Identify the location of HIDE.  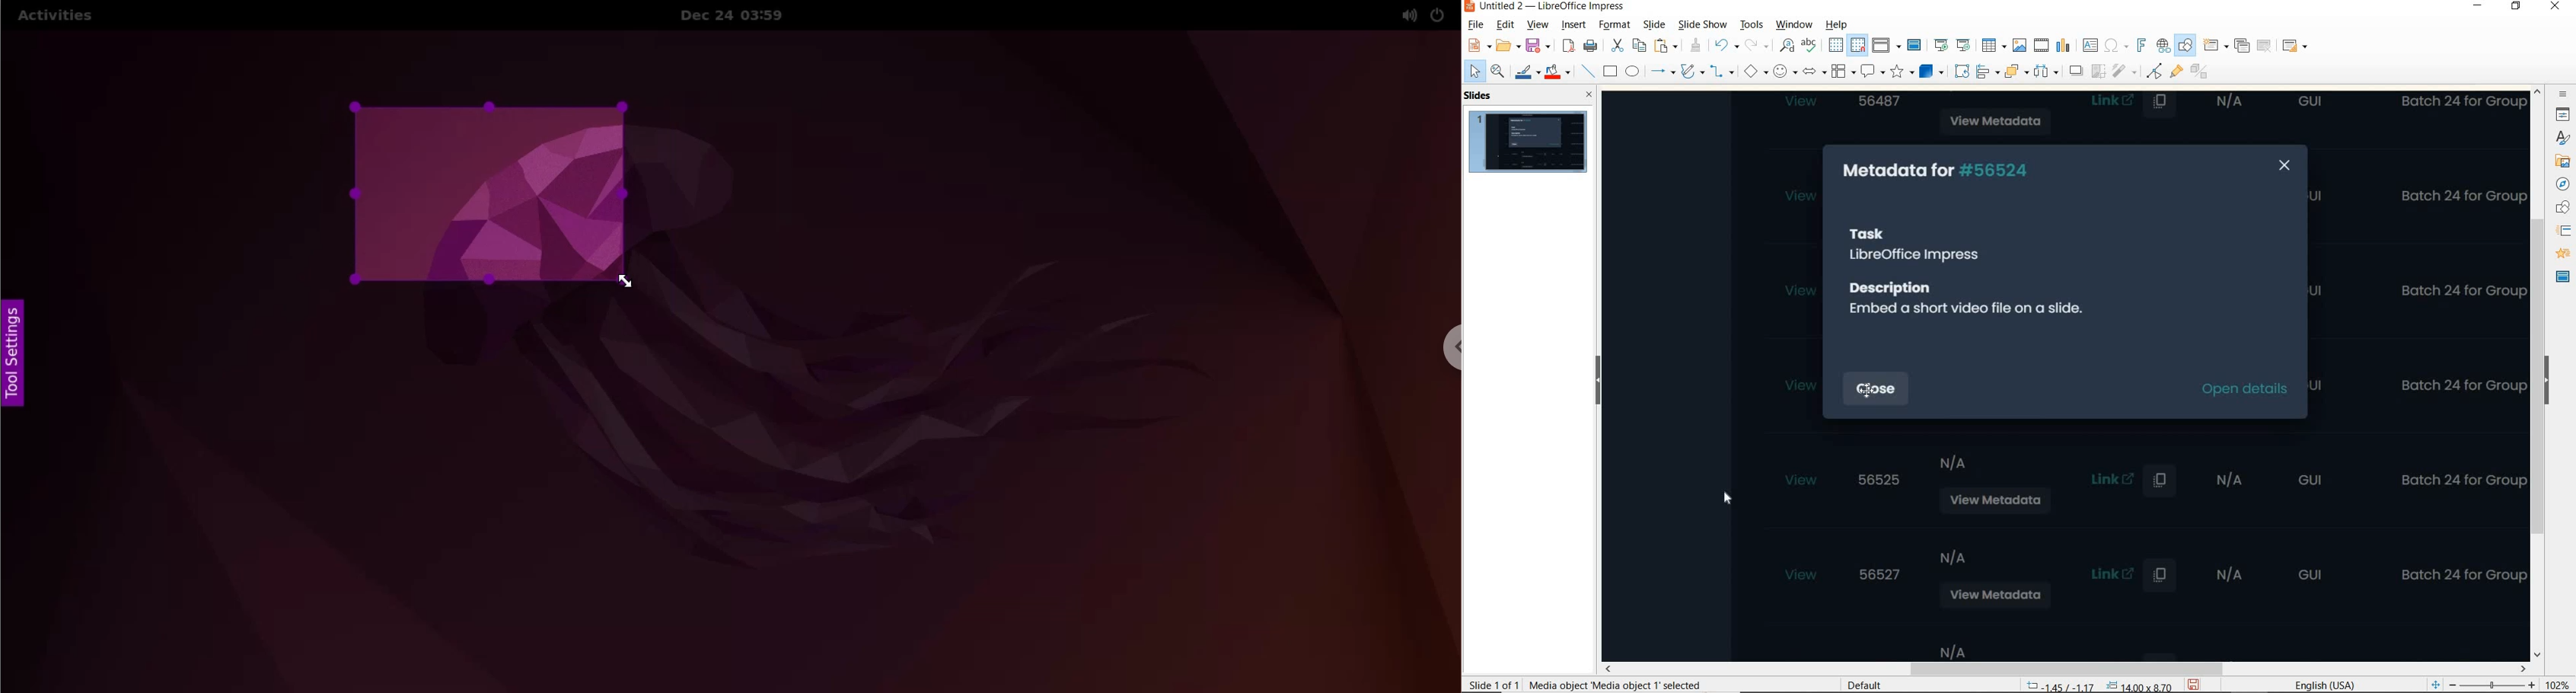
(2553, 382).